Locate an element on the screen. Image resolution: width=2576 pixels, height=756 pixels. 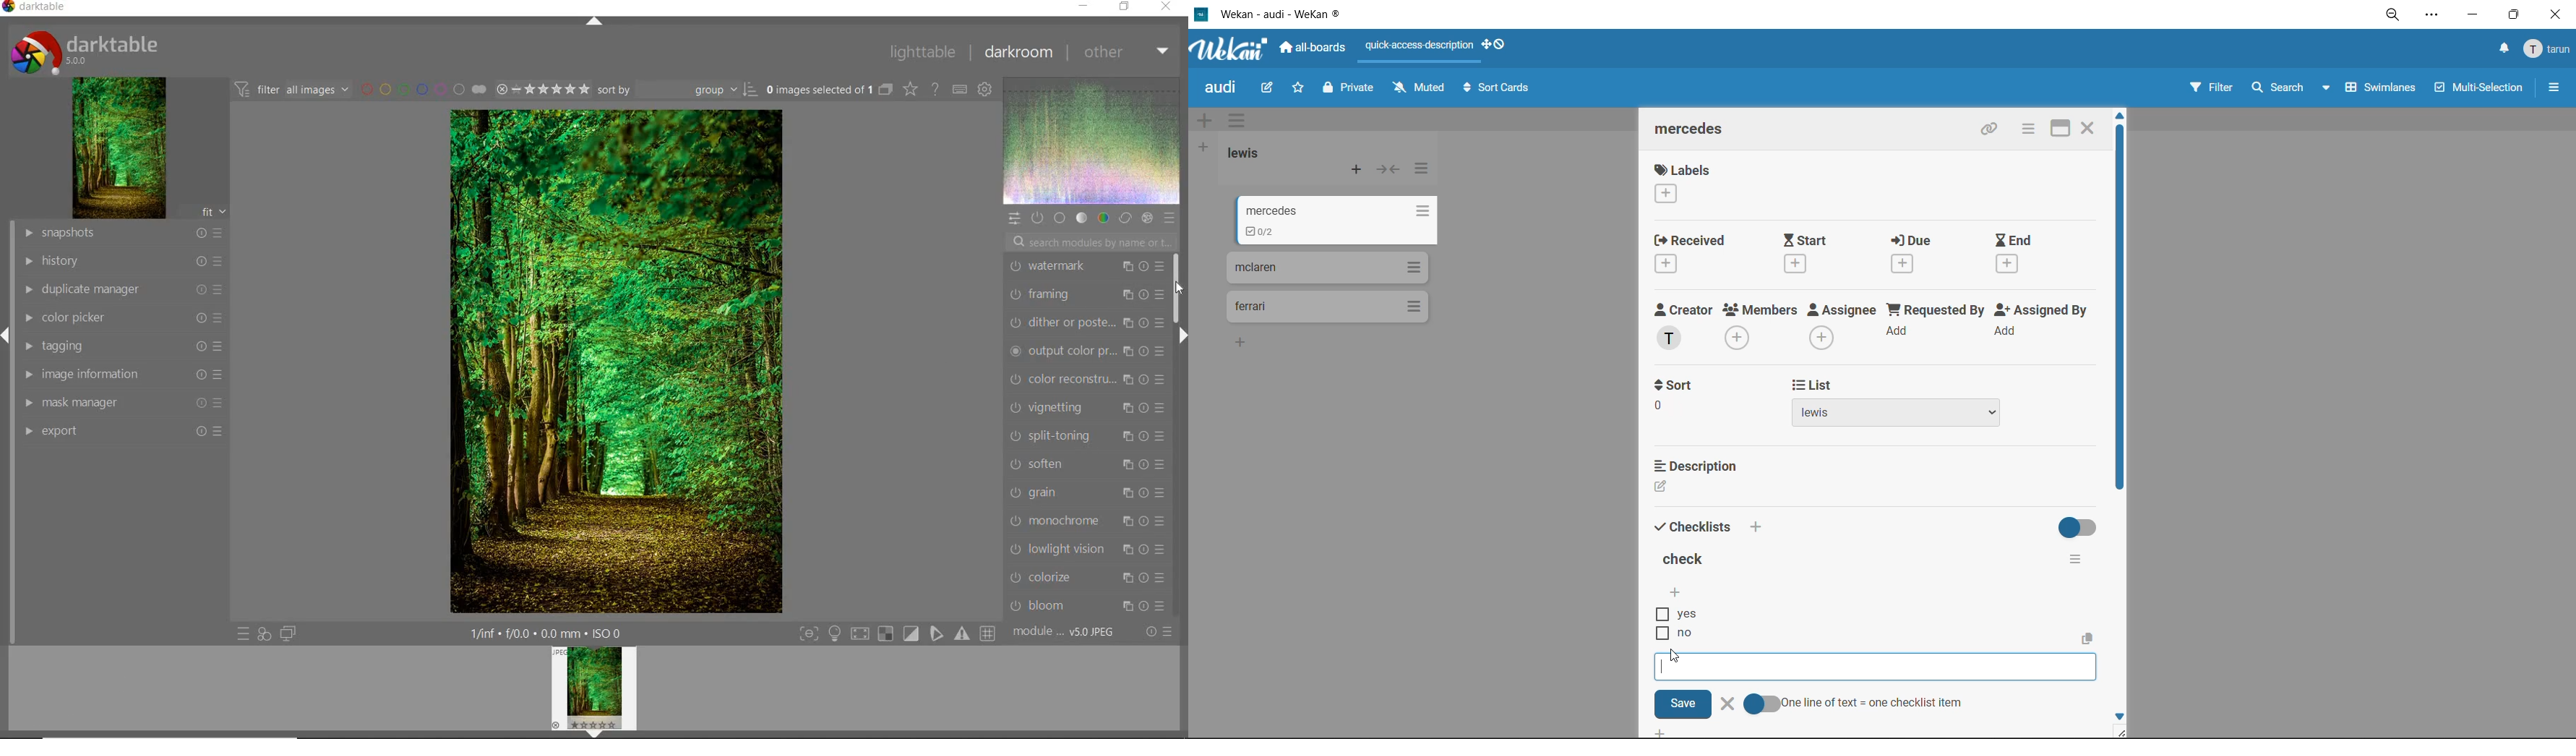
zoom is located at coordinates (2390, 14).